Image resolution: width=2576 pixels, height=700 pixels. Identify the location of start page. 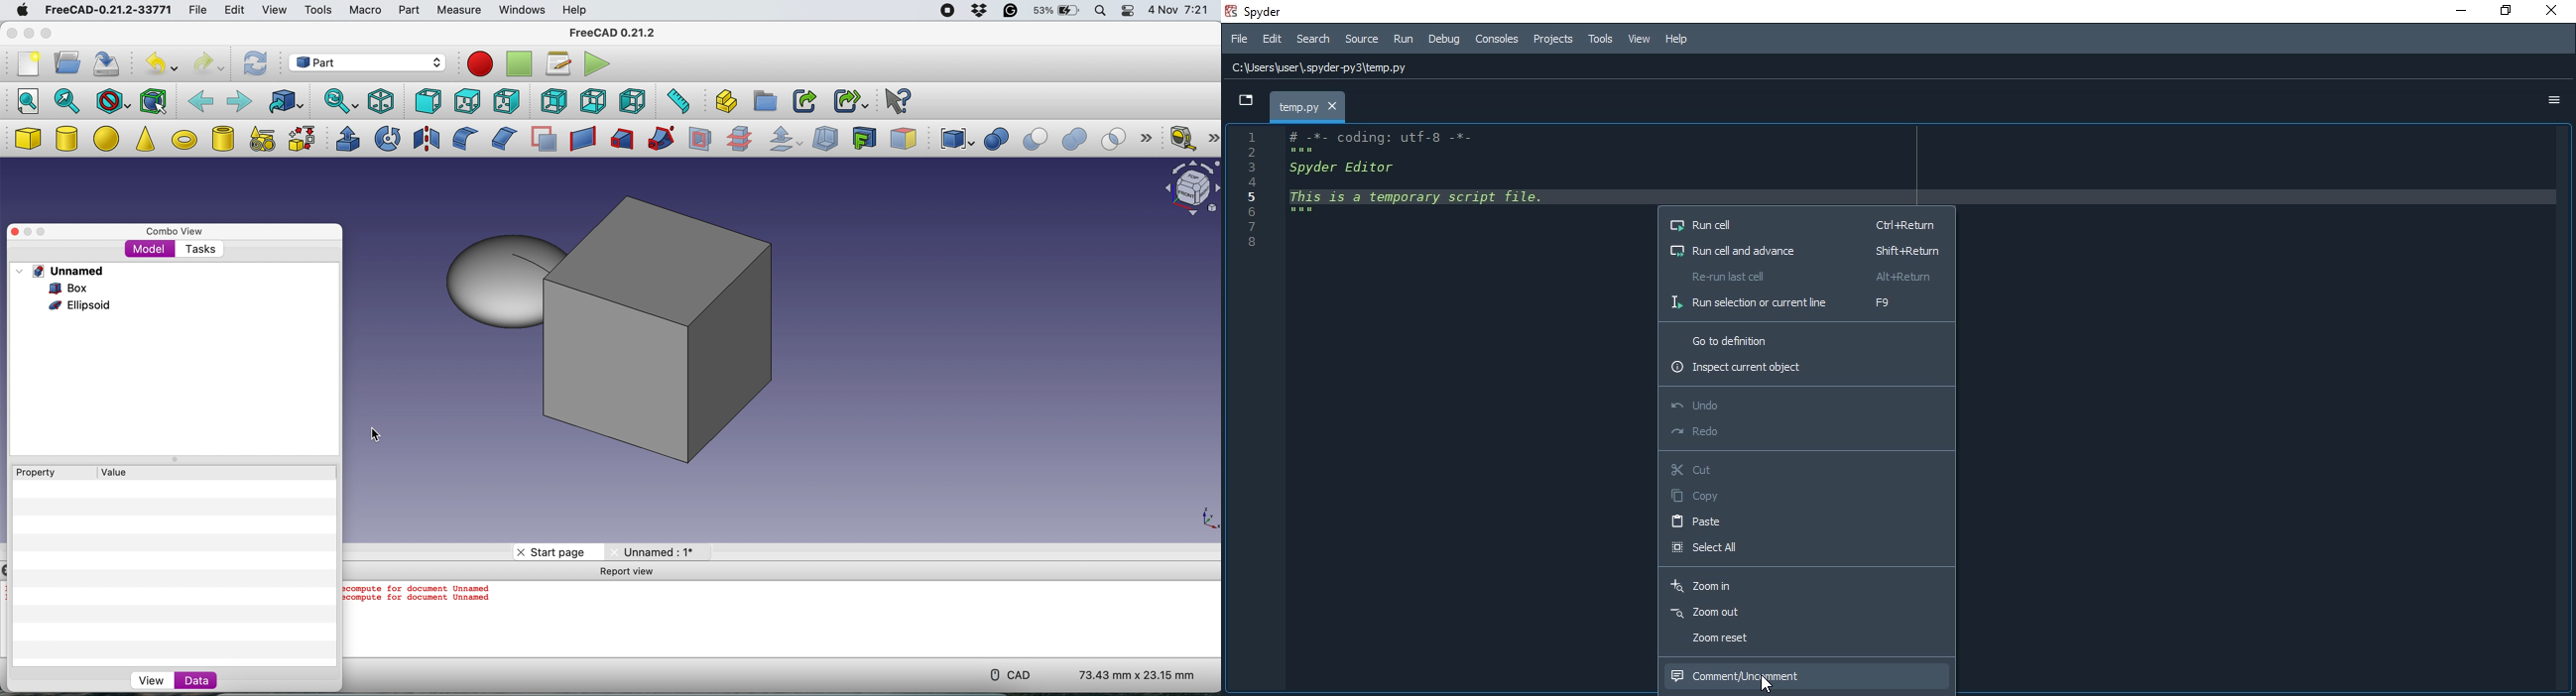
(551, 552).